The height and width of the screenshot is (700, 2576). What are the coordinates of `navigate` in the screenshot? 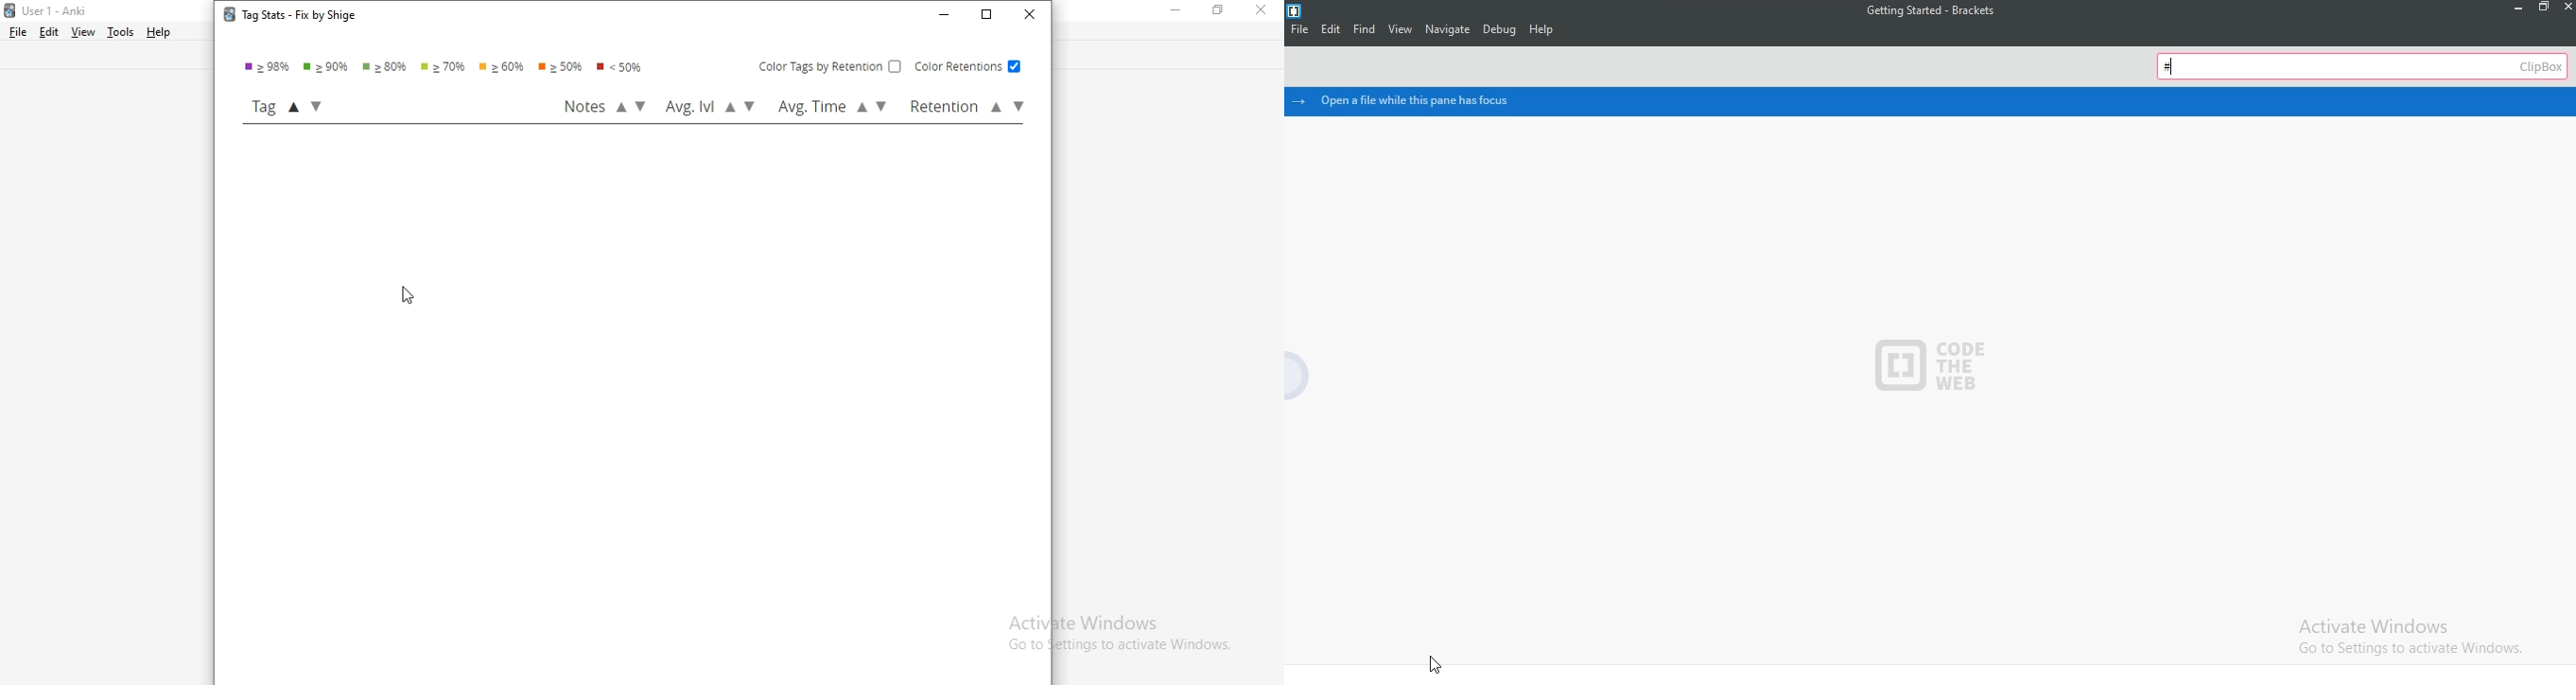 It's located at (1445, 29).